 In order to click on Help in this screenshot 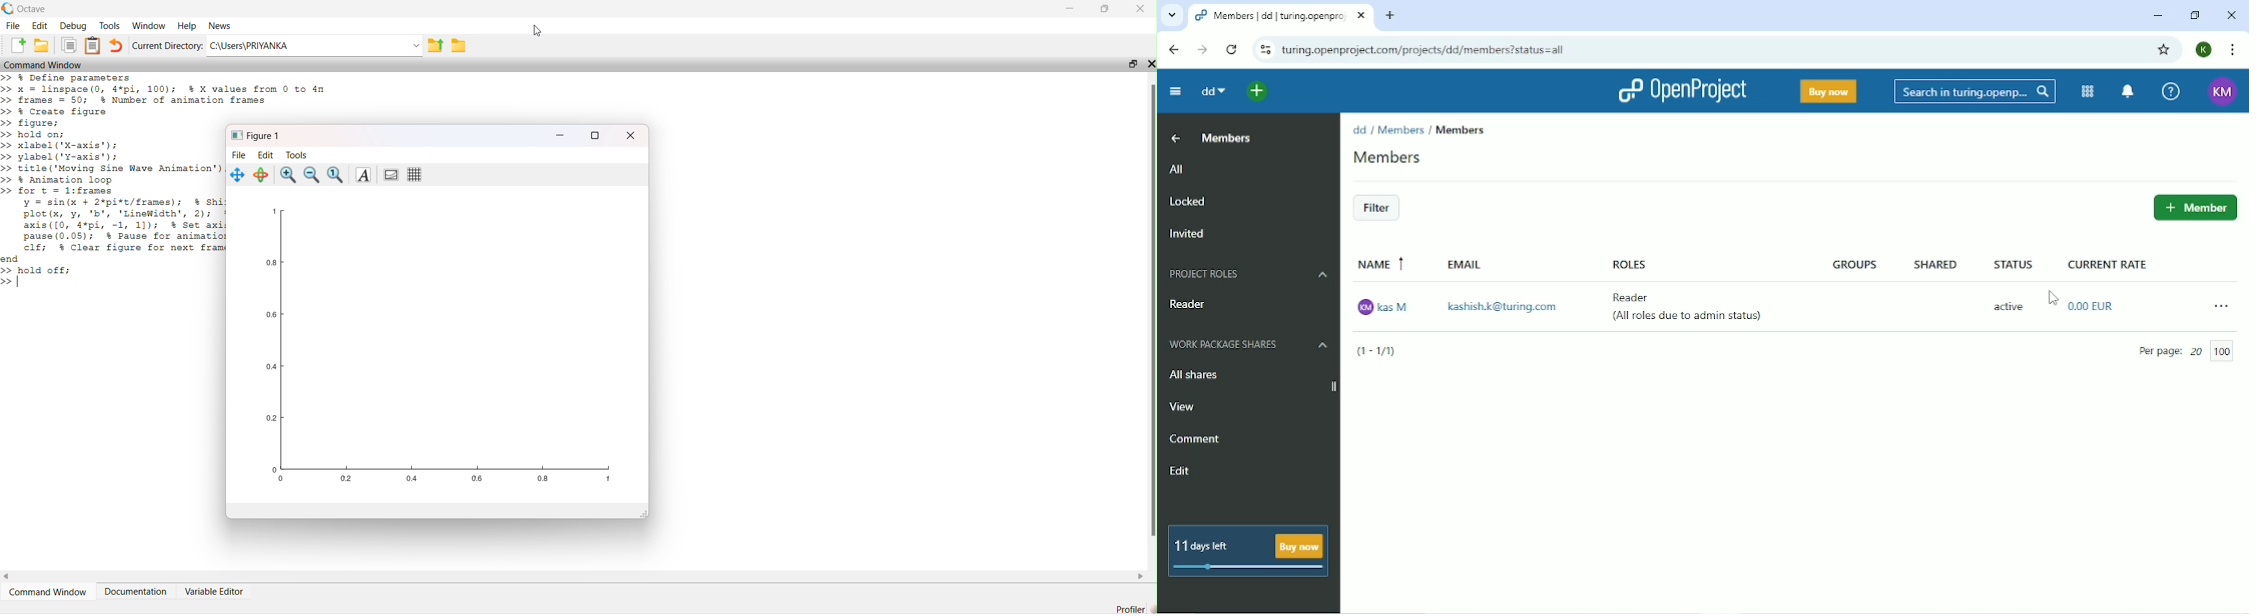, I will do `click(2169, 93)`.